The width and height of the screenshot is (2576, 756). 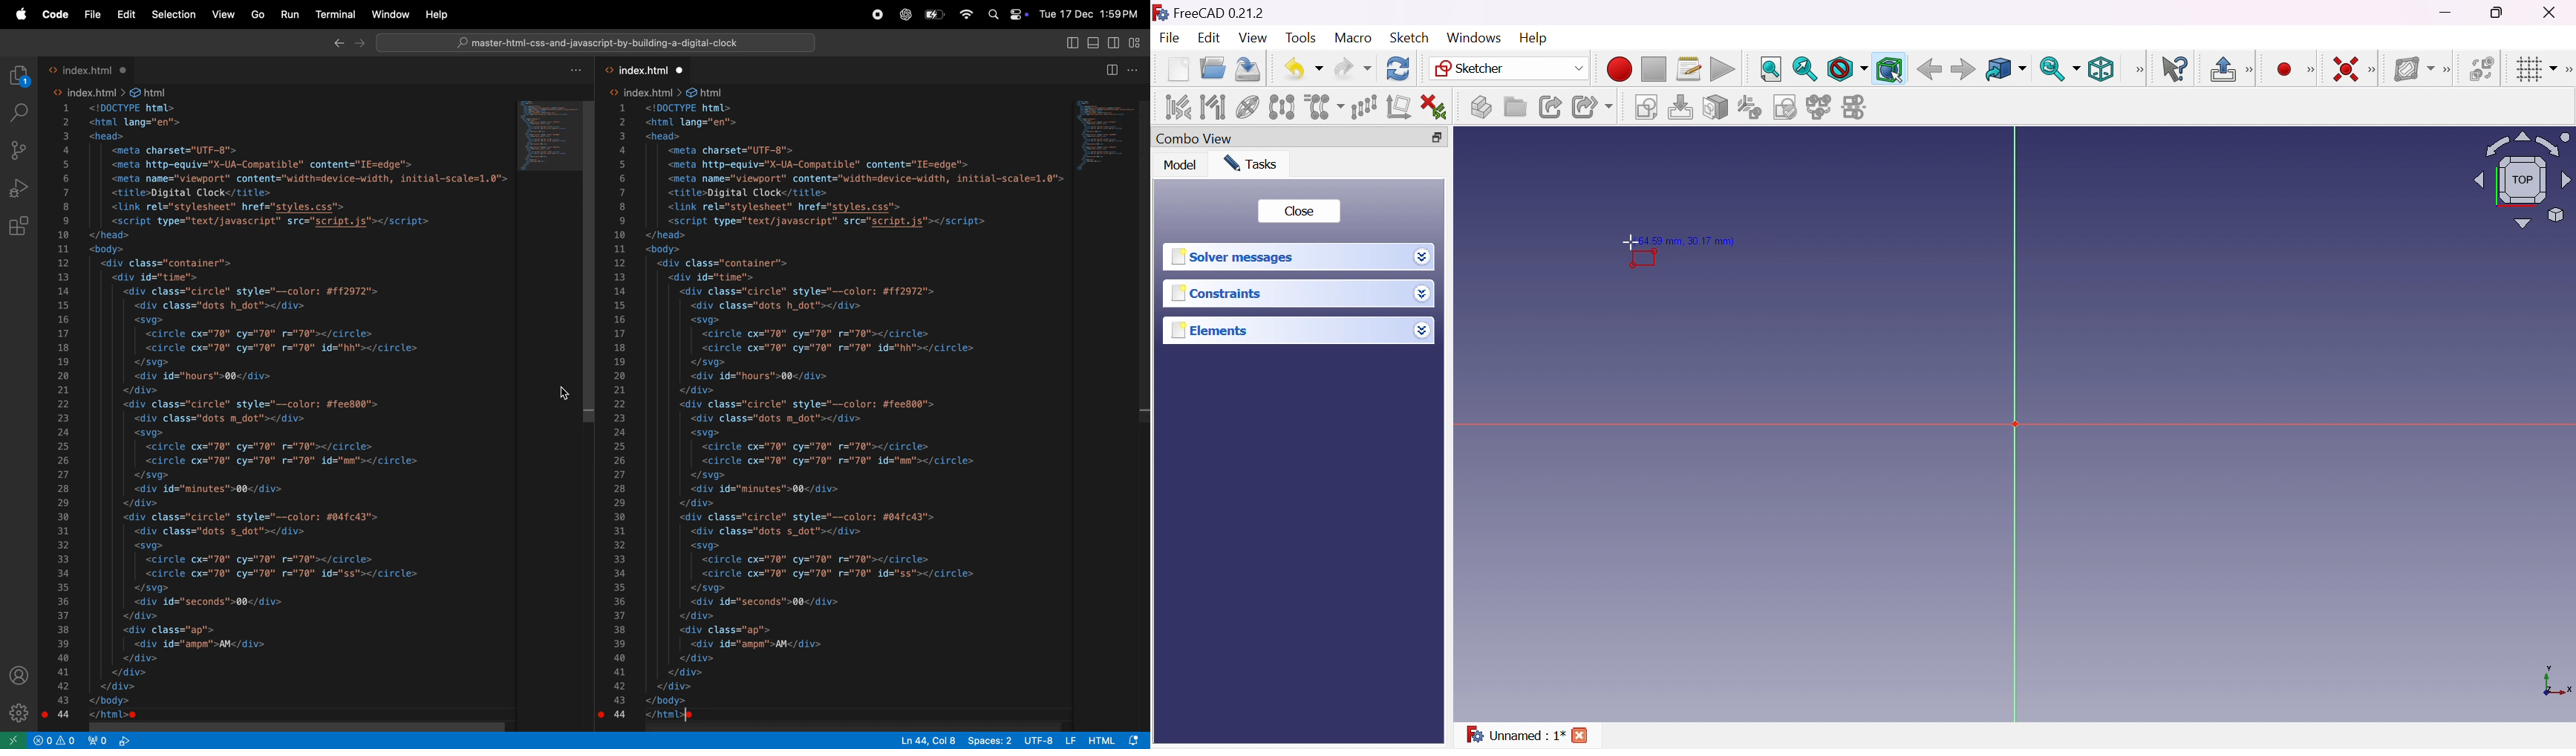 What do you see at coordinates (55, 740) in the screenshot?
I see `no problems` at bounding box center [55, 740].